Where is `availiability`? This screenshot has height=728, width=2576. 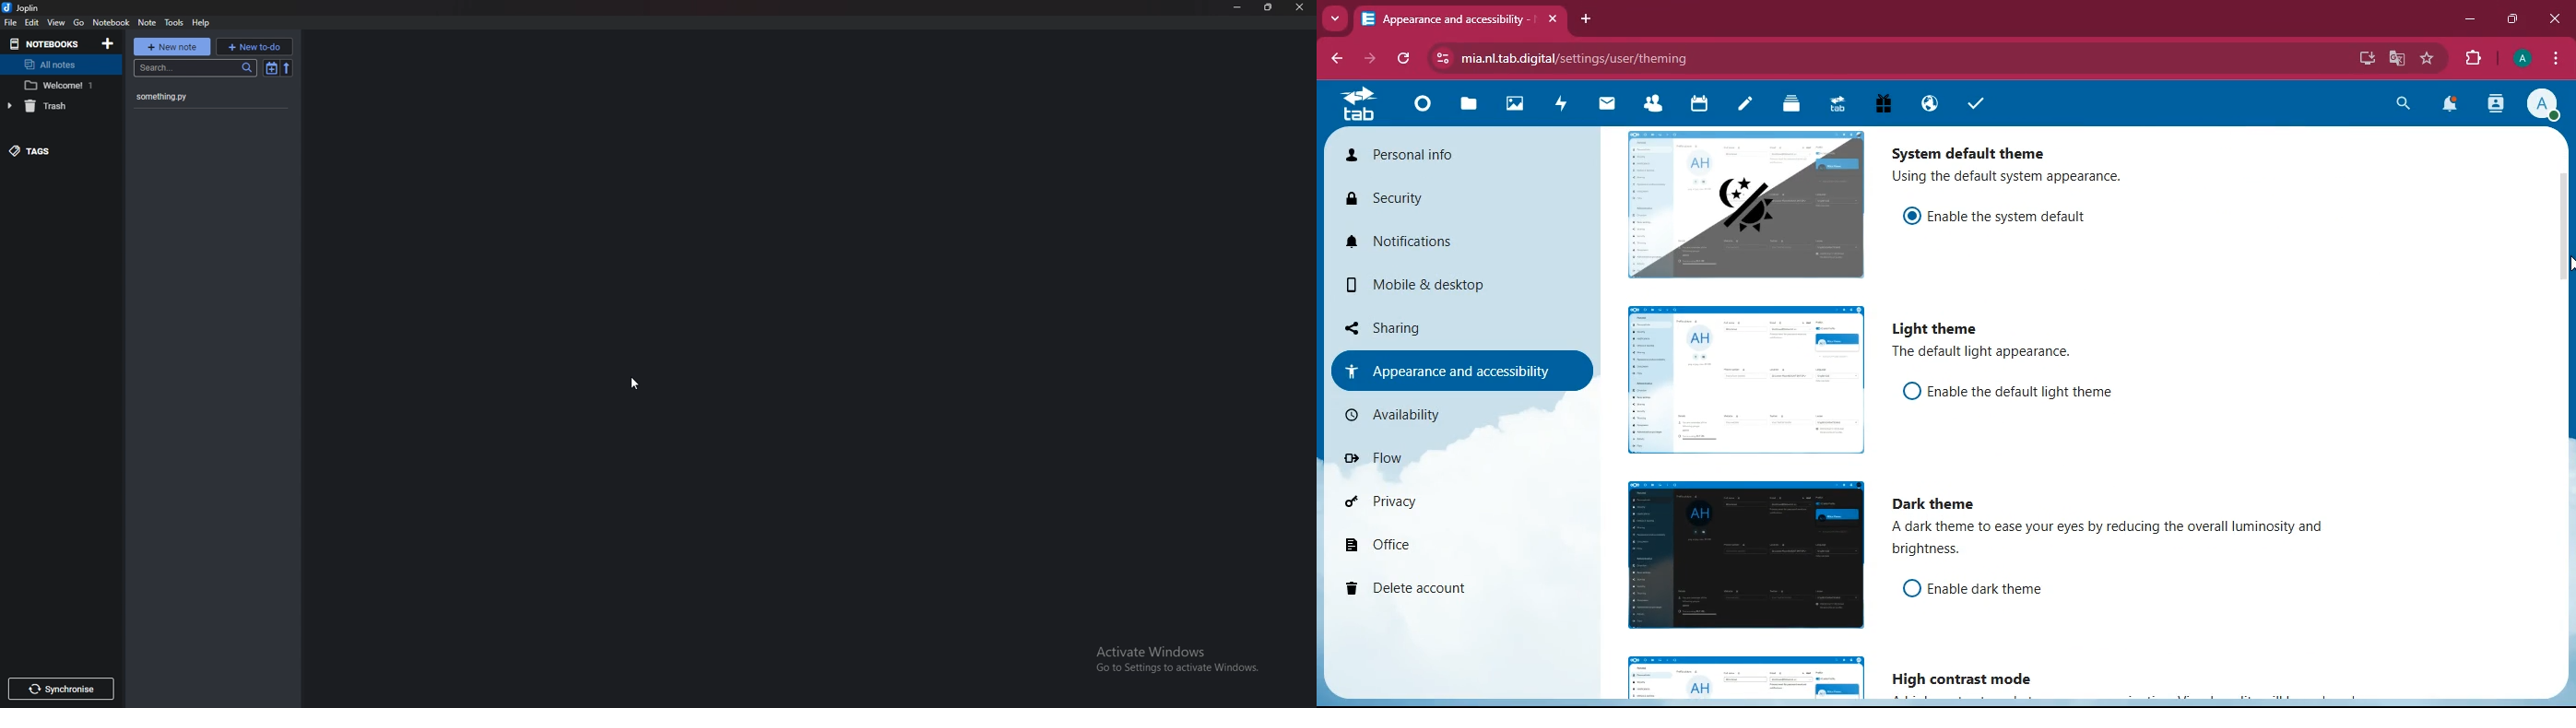 availiability is located at coordinates (1437, 415).